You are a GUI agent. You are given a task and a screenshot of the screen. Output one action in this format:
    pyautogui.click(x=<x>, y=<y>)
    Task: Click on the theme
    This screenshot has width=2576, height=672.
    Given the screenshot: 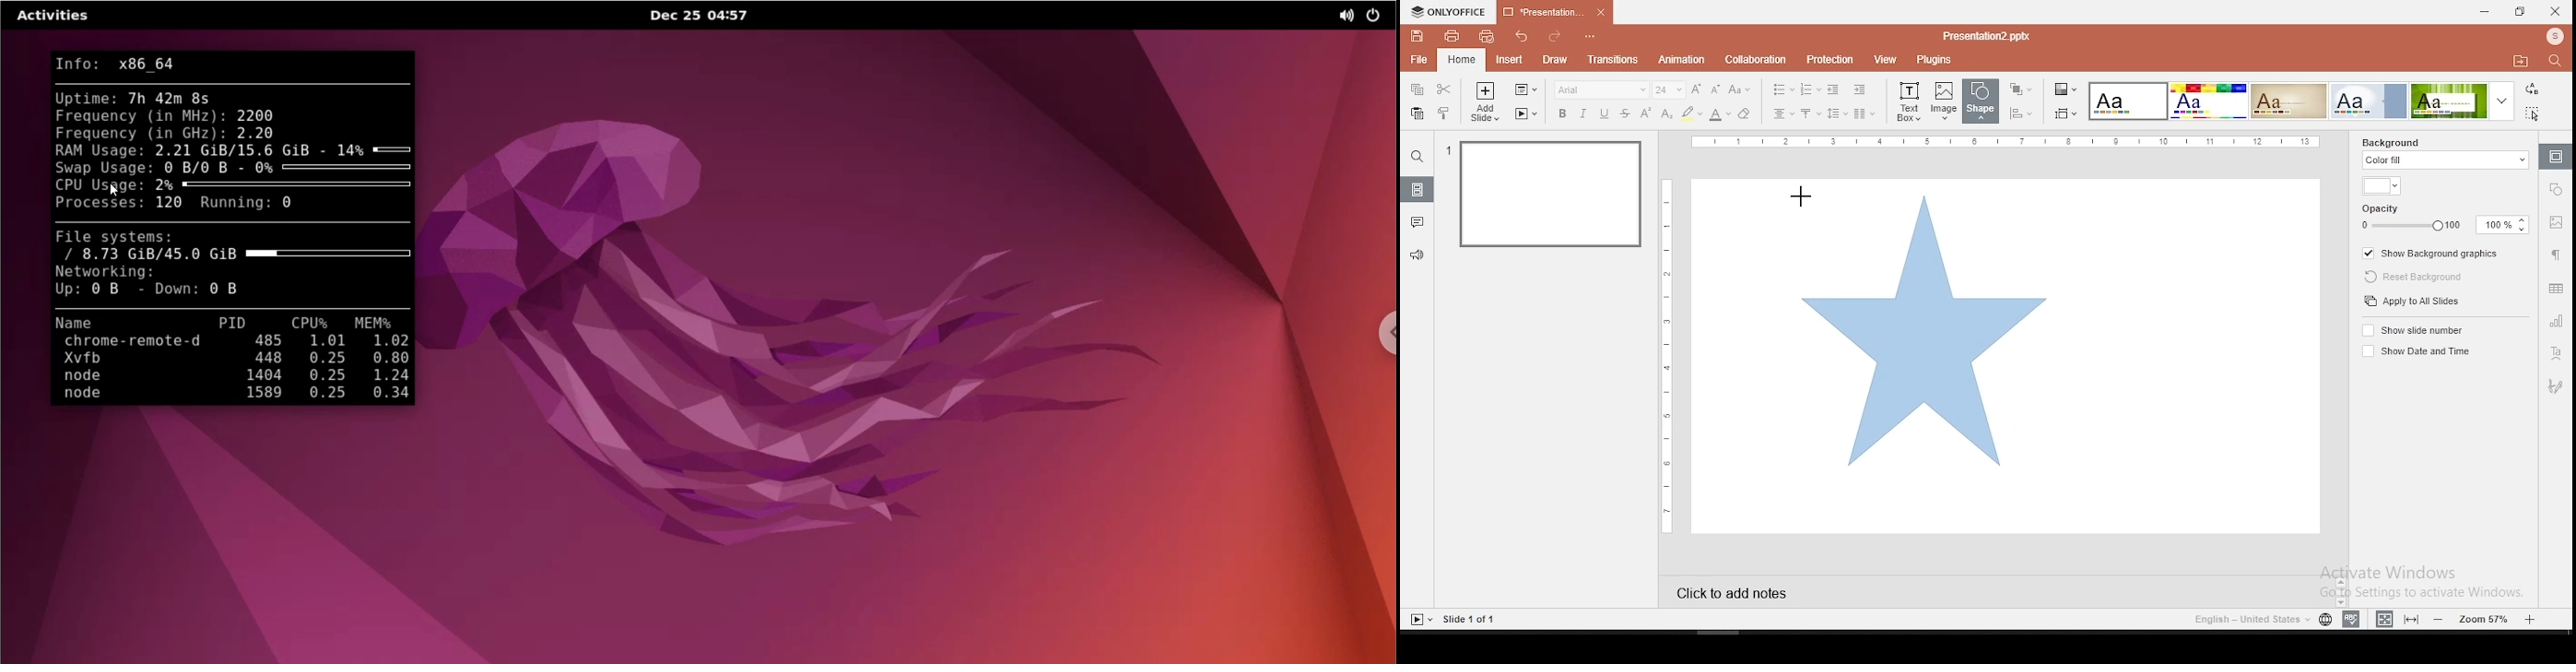 What is the action you would take?
    pyautogui.click(x=2129, y=102)
    